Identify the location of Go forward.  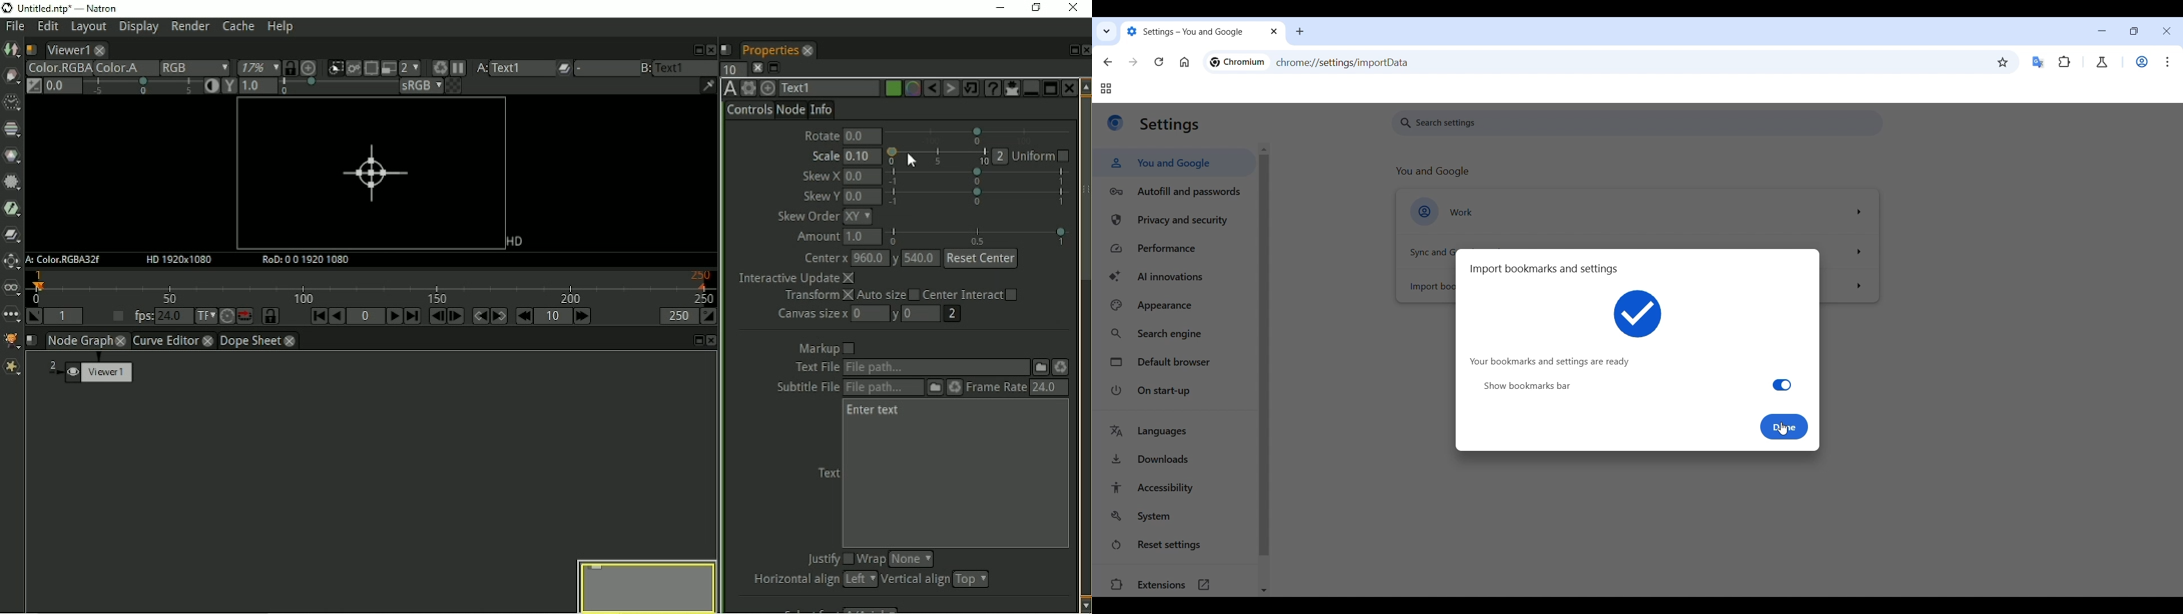
(1134, 61).